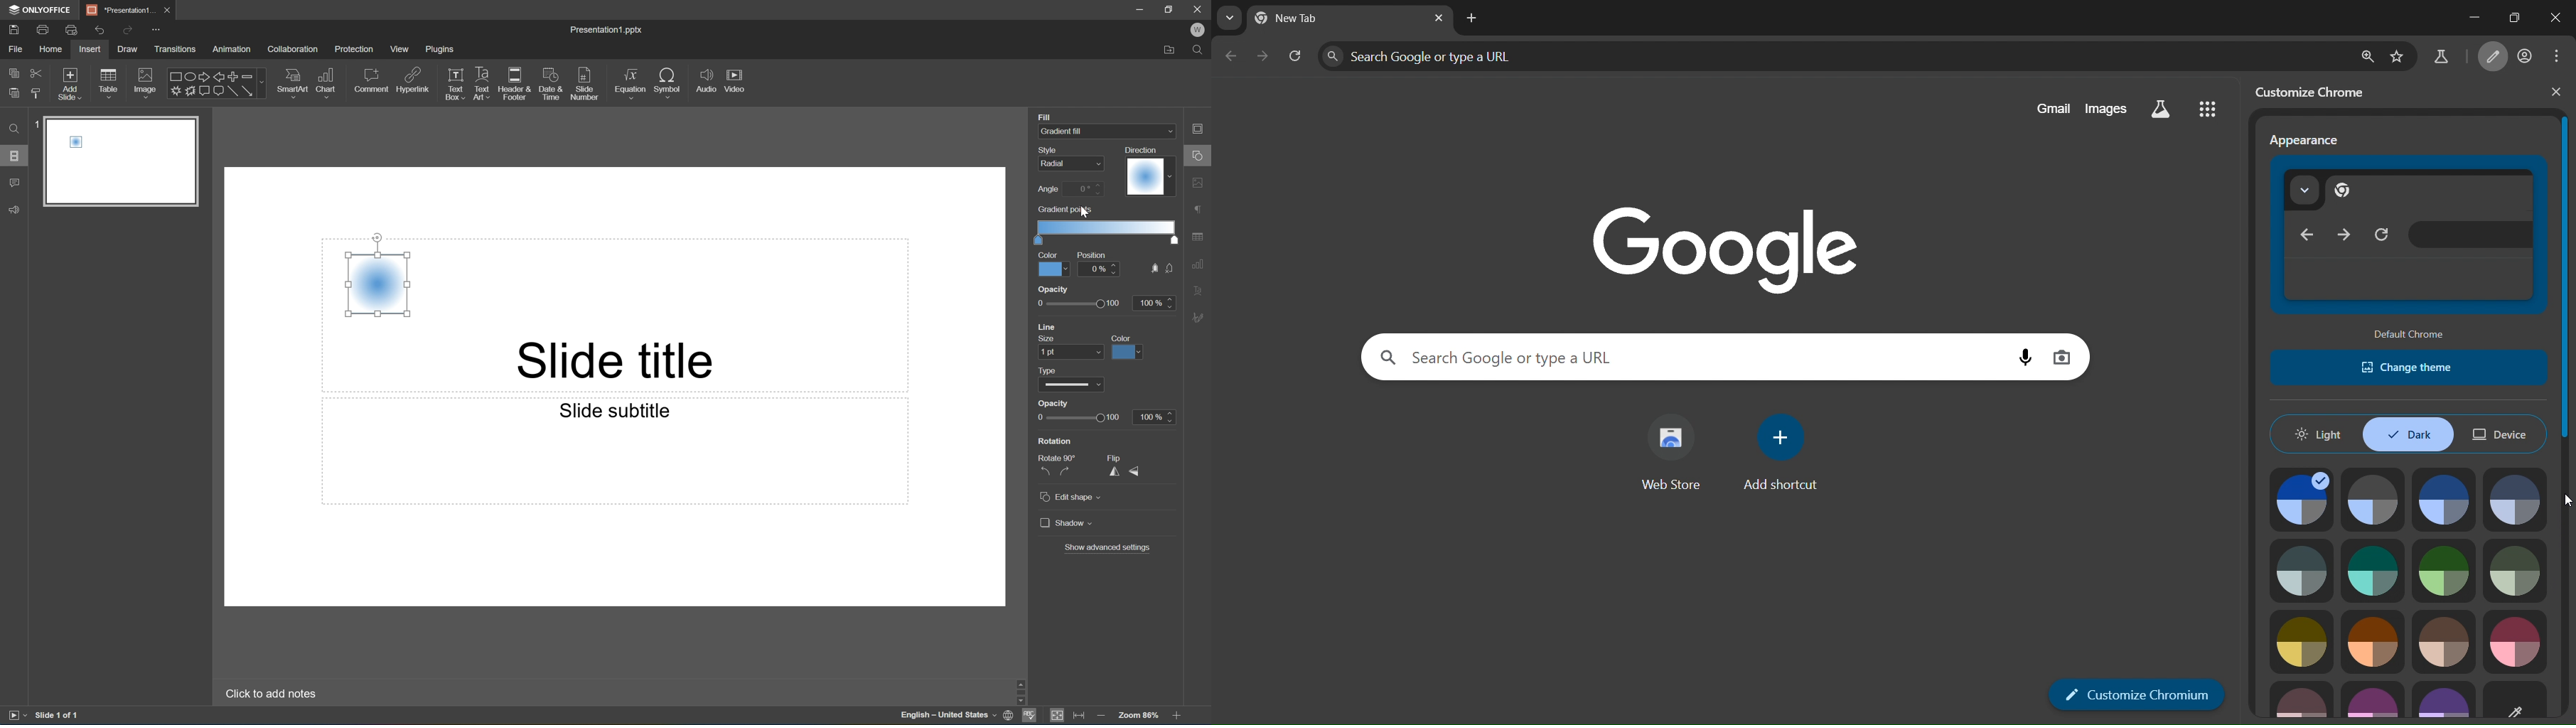 Image resolution: width=2576 pixels, height=728 pixels. What do you see at coordinates (1472, 19) in the screenshot?
I see `new tab` at bounding box center [1472, 19].